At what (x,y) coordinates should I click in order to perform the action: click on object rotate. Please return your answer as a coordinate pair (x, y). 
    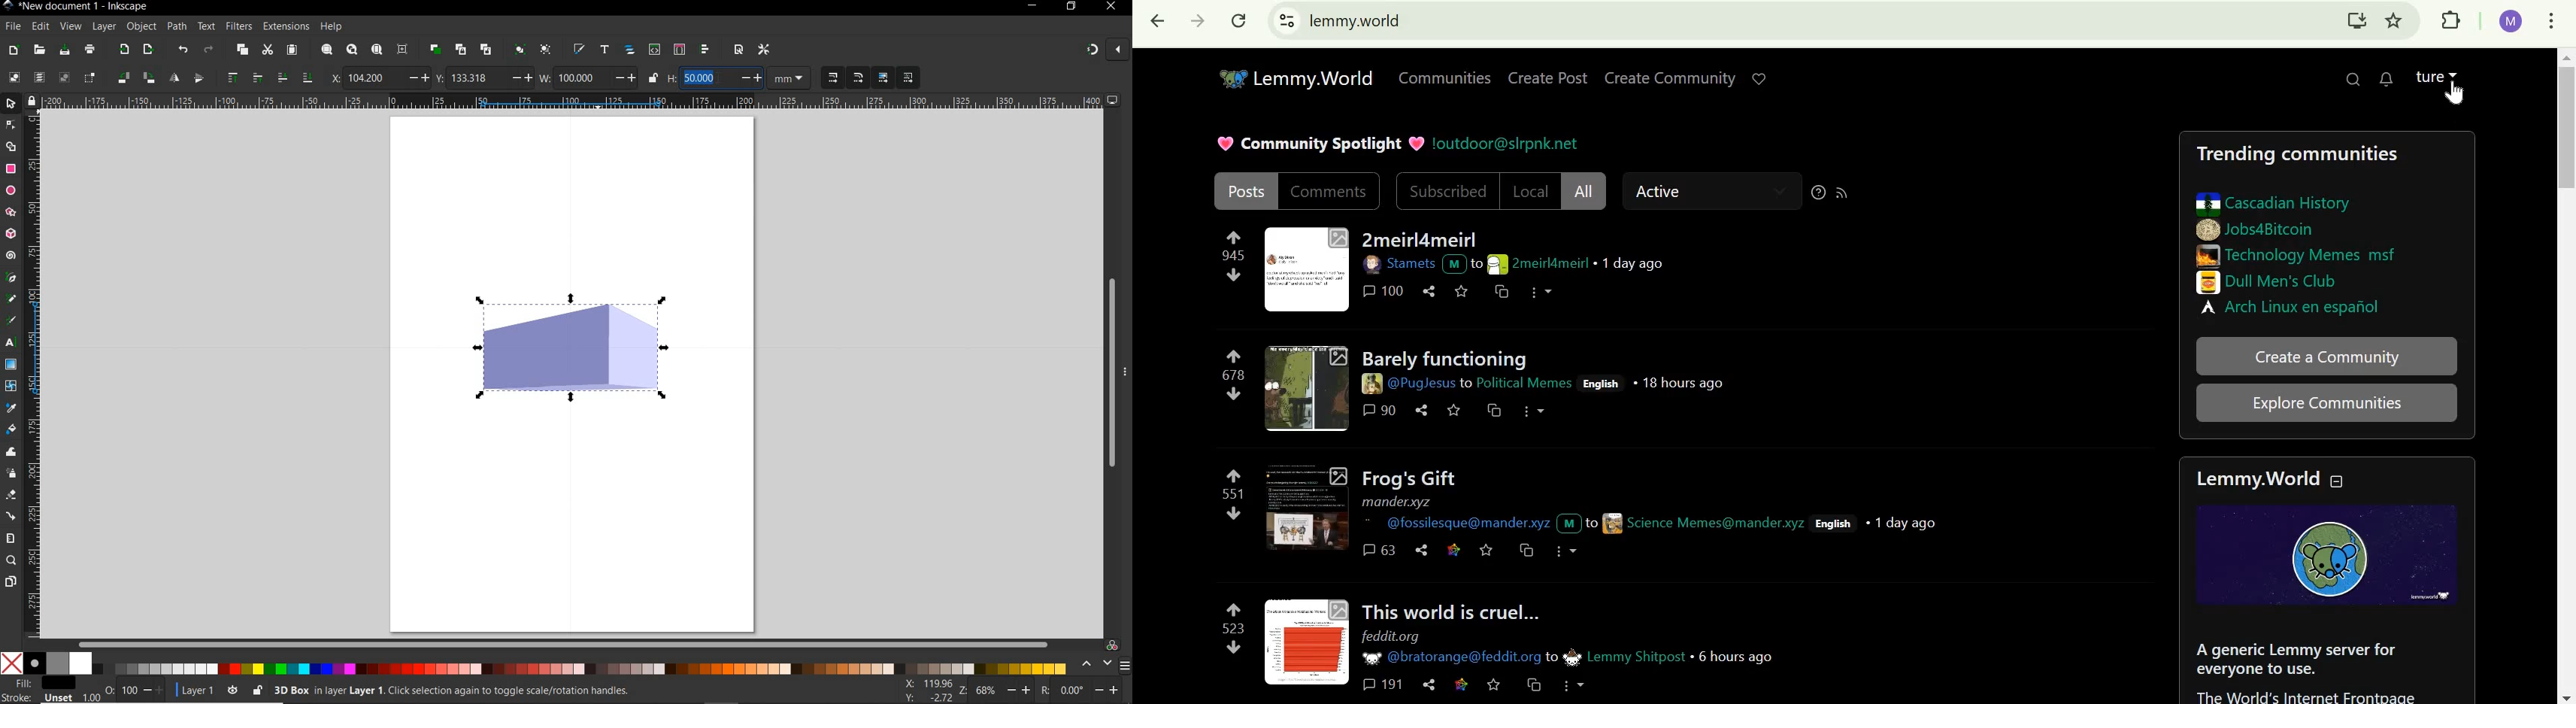
    Looking at the image, I should click on (148, 78).